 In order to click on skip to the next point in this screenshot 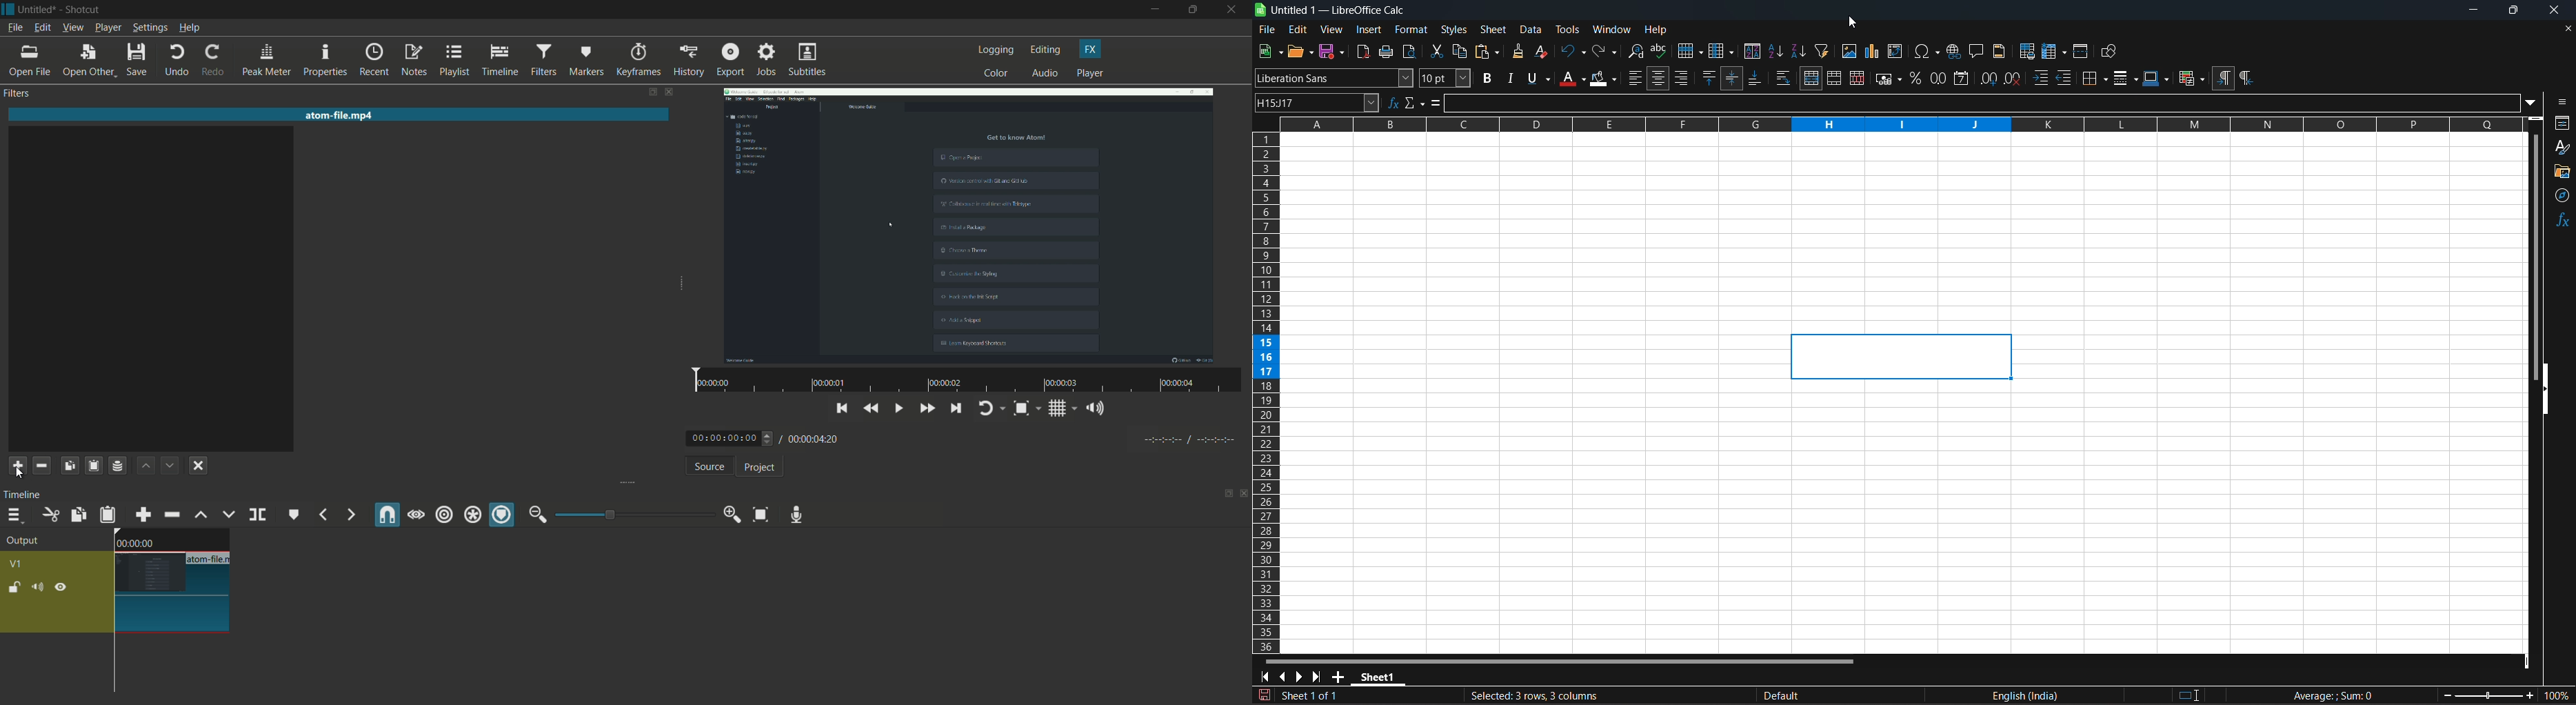, I will do `click(957, 410)`.